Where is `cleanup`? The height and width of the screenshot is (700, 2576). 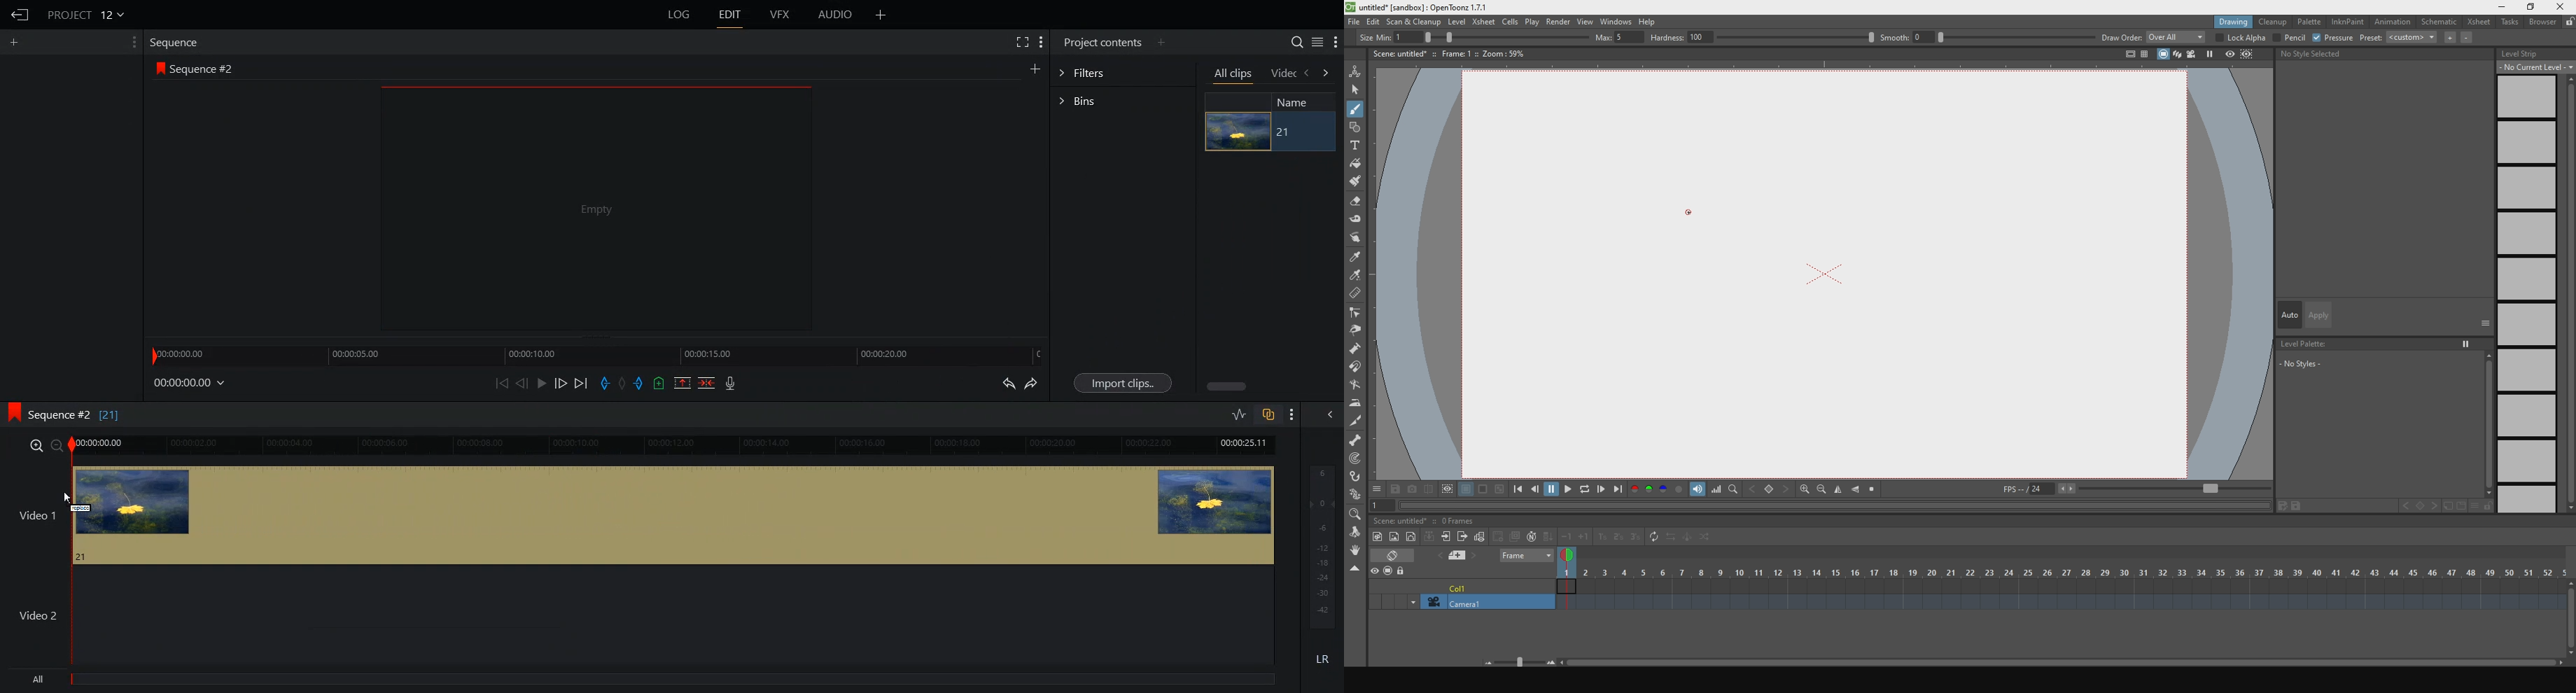
cleanup is located at coordinates (2273, 22).